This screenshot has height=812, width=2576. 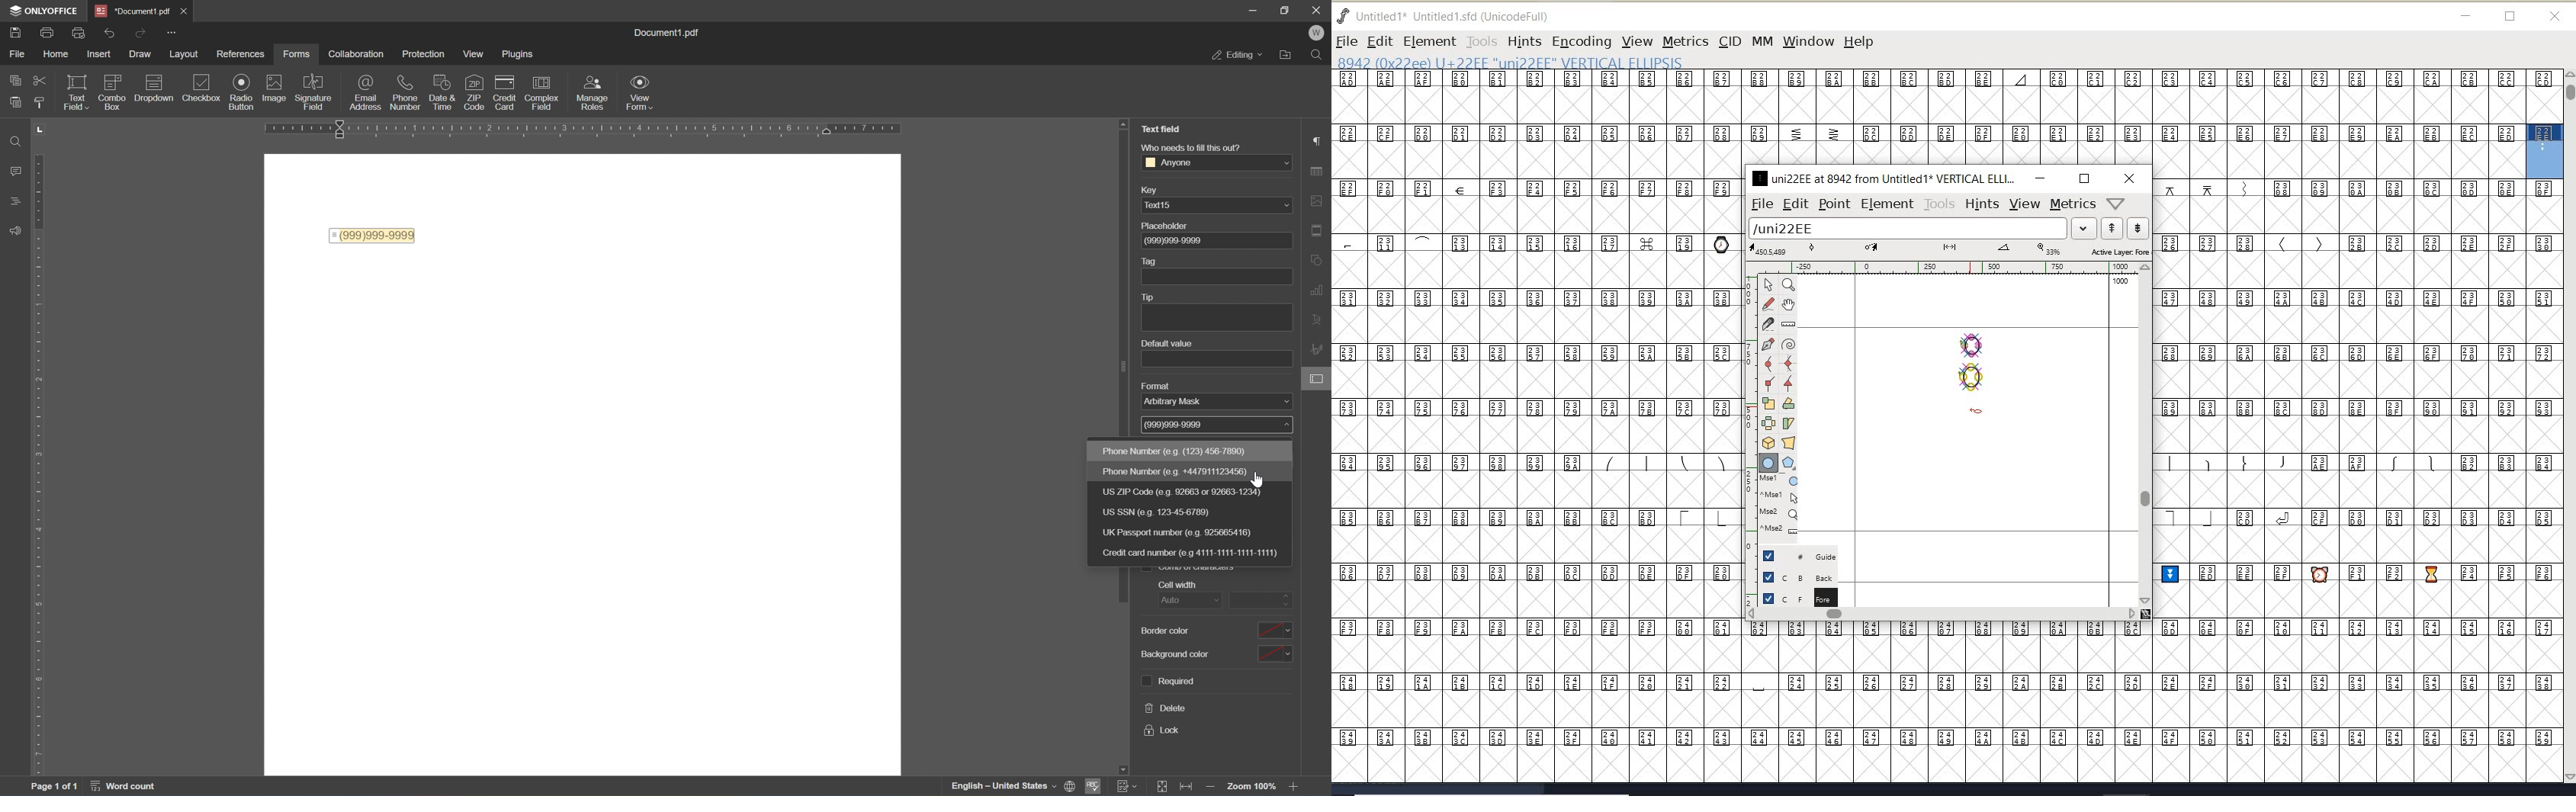 I want to click on email address, so click(x=365, y=94).